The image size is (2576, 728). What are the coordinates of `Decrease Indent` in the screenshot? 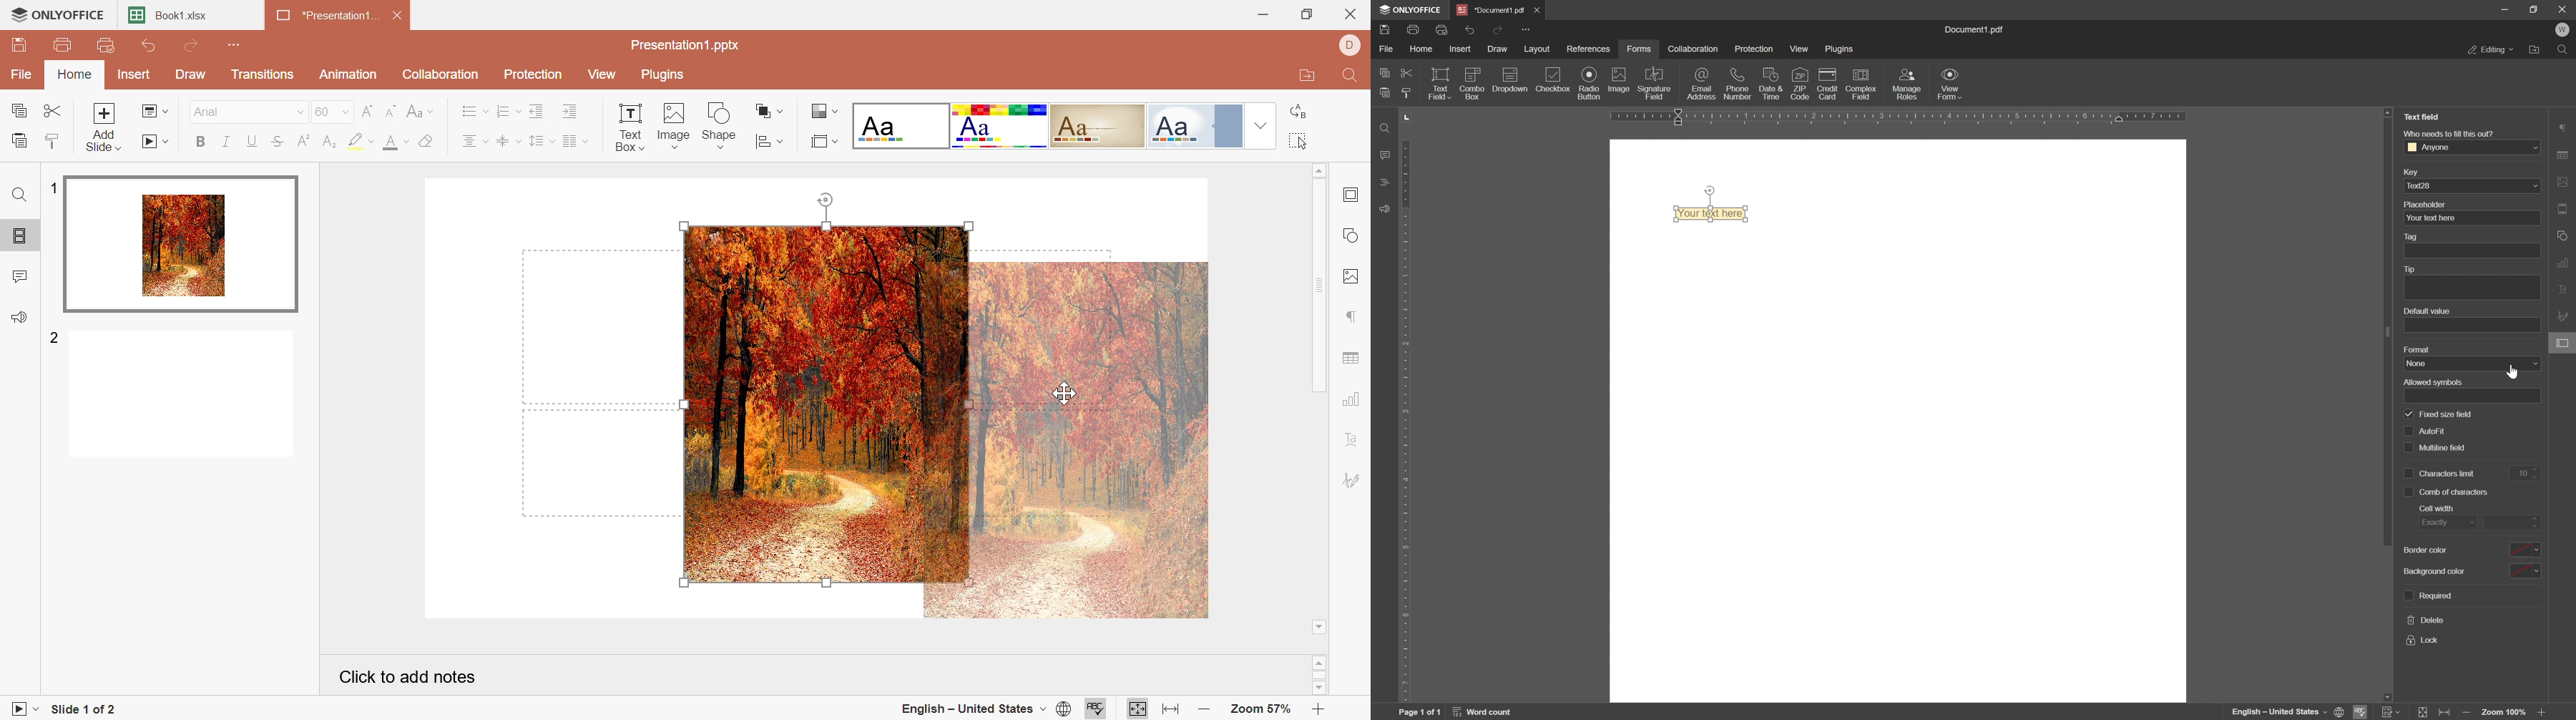 It's located at (539, 112).